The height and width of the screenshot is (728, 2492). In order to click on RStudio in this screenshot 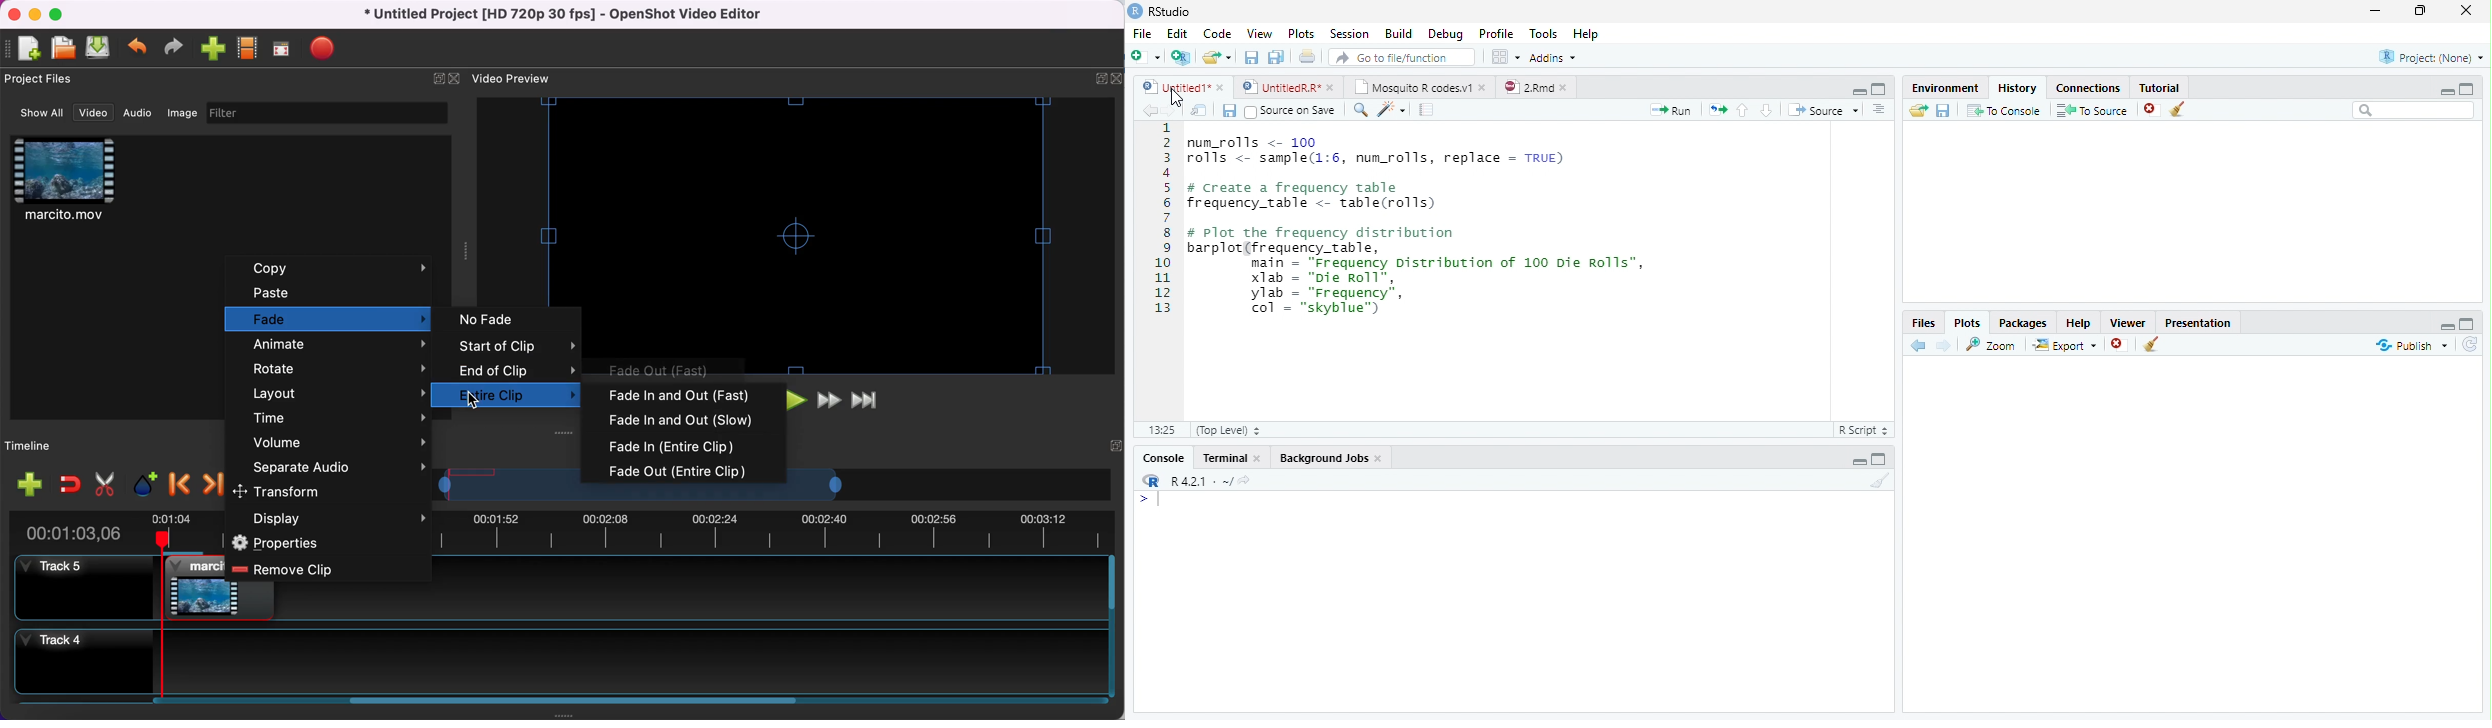, I will do `click(1160, 11)`.